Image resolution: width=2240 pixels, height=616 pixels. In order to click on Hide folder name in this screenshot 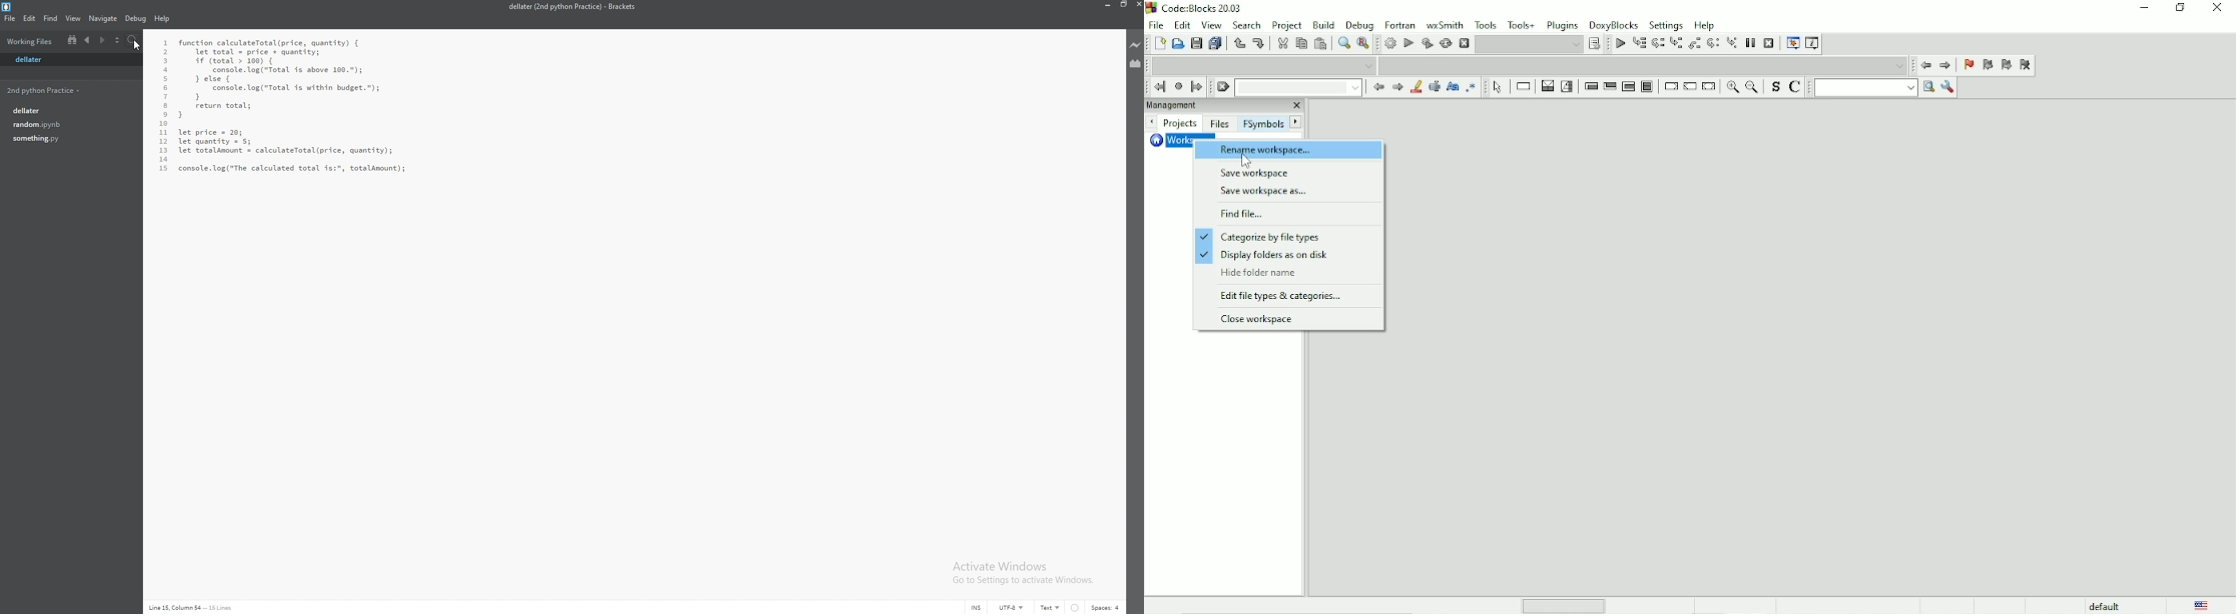, I will do `click(1261, 273)`.